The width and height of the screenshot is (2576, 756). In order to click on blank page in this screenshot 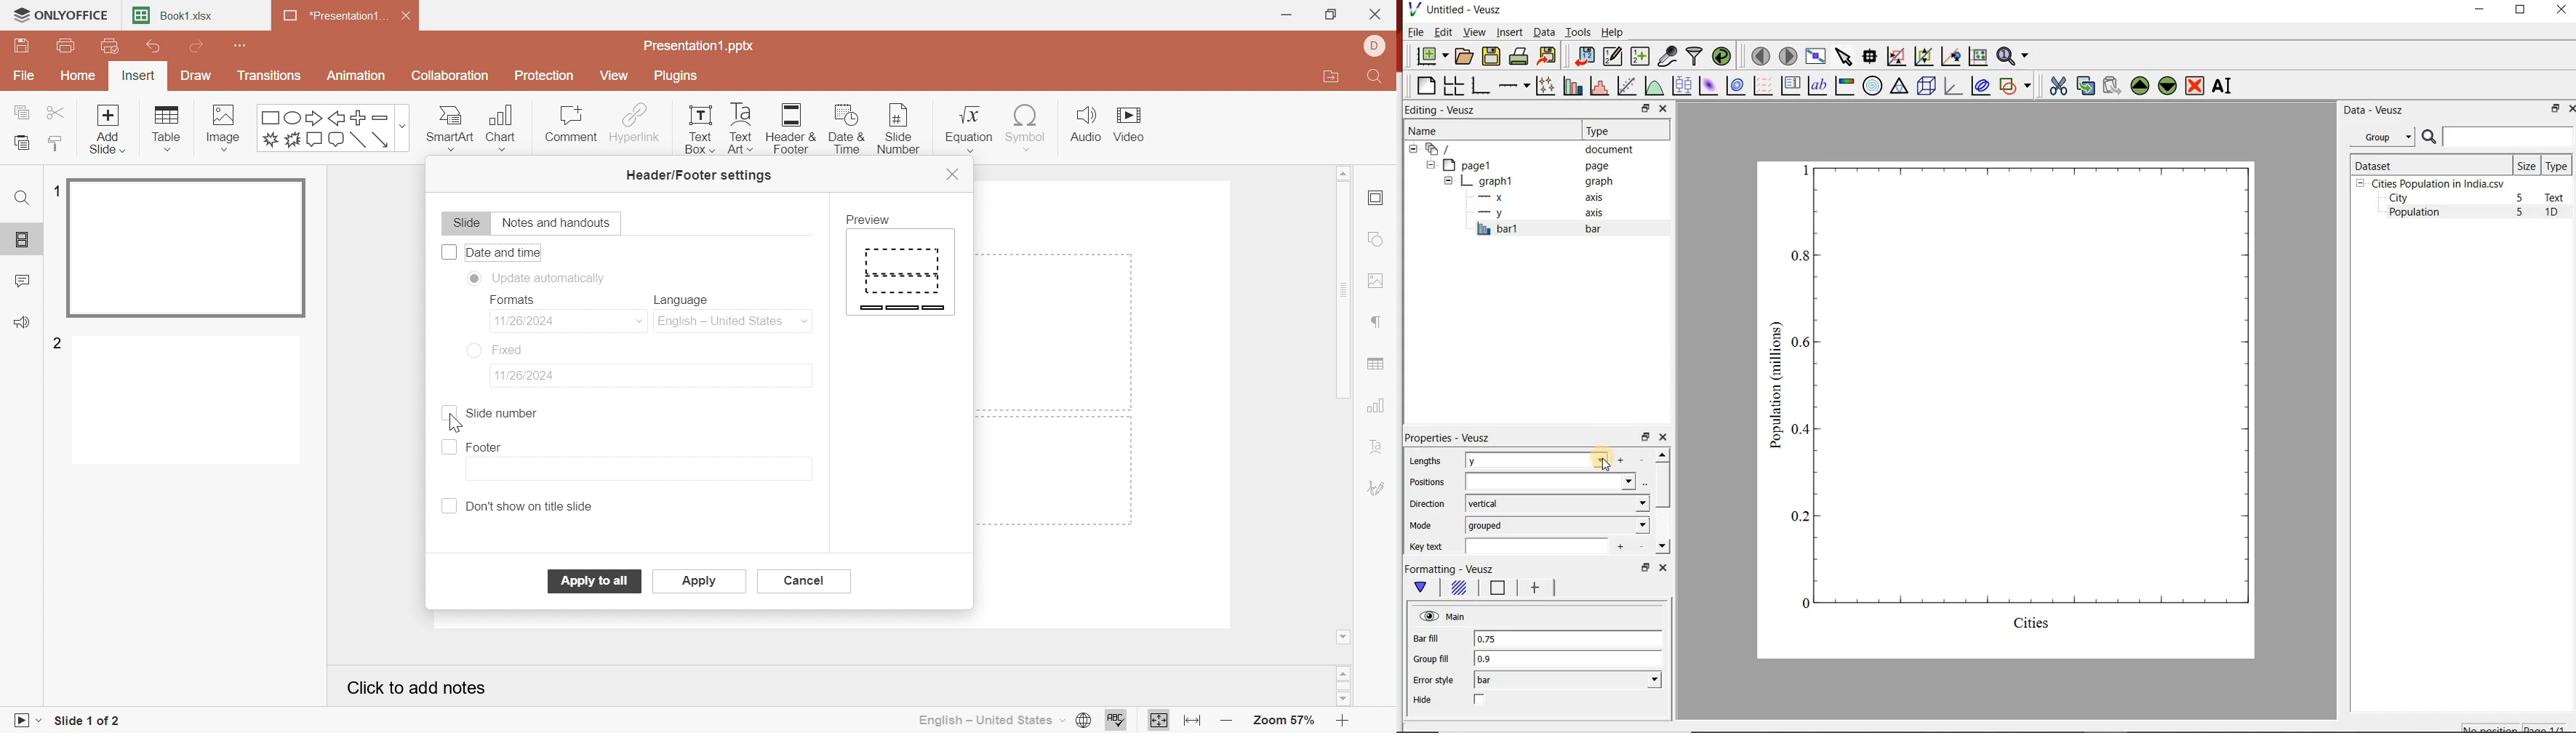, I will do `click(1424, 86)`.